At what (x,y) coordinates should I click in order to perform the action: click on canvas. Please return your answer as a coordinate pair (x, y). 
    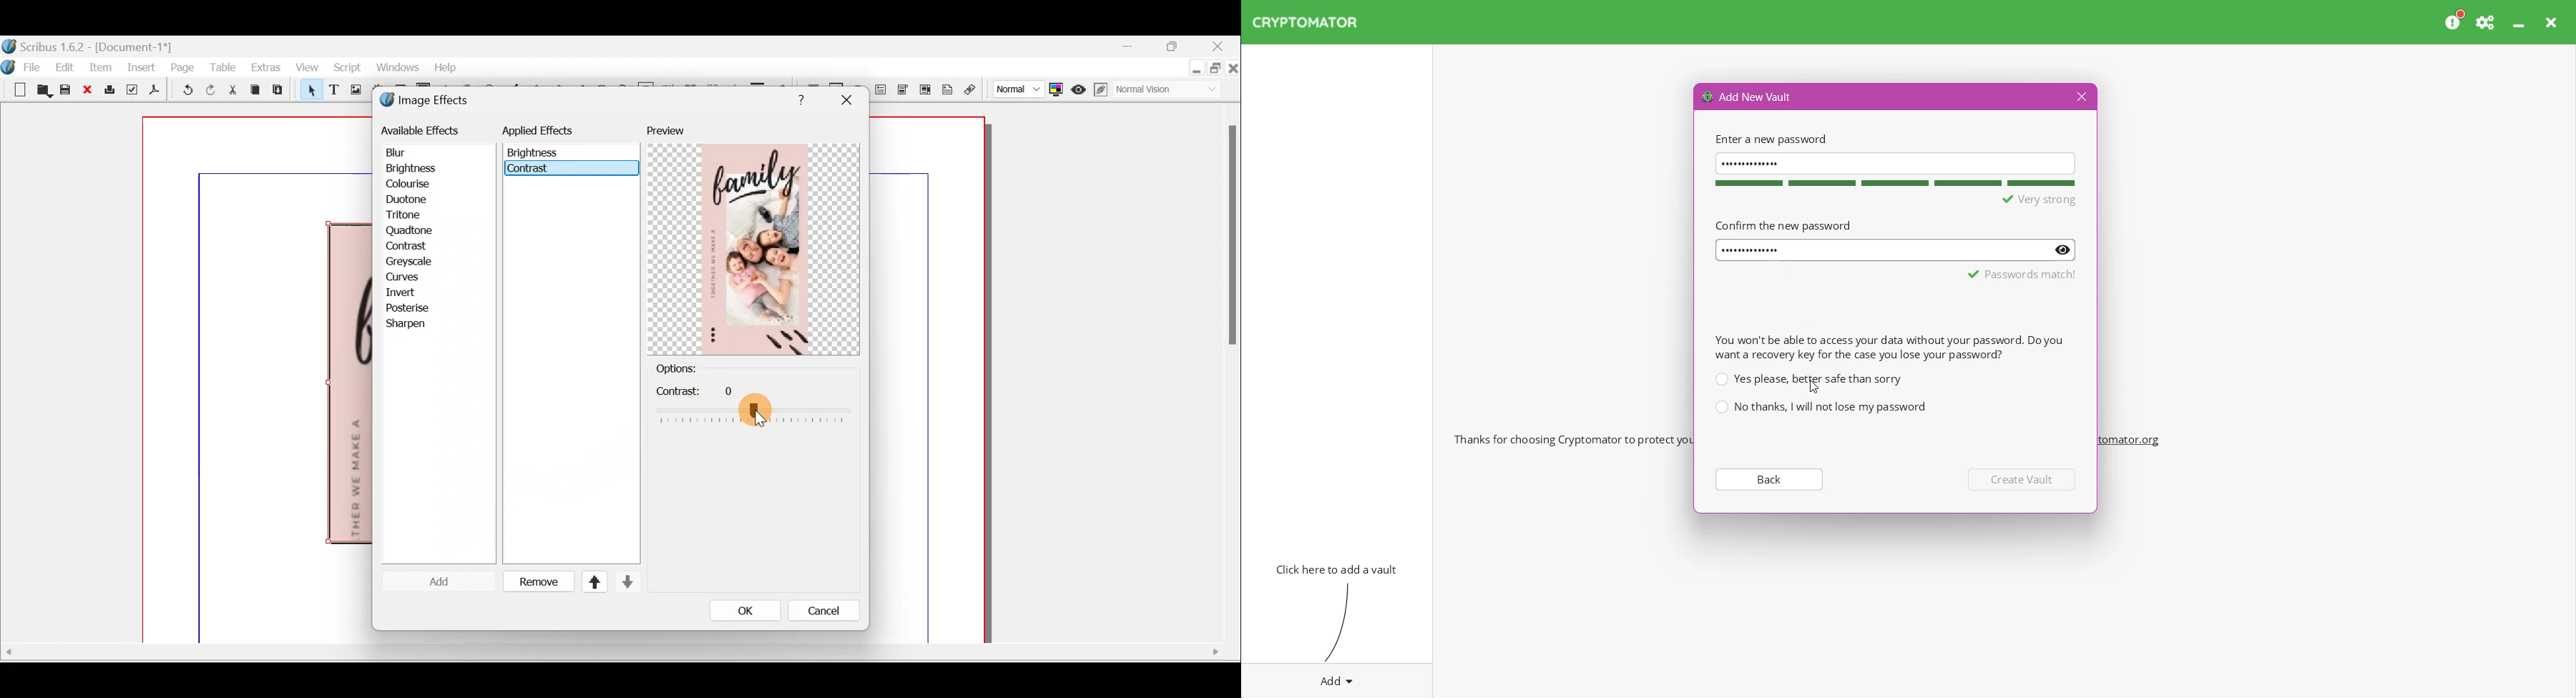
    Looking at the image, I should click on (928, 381).